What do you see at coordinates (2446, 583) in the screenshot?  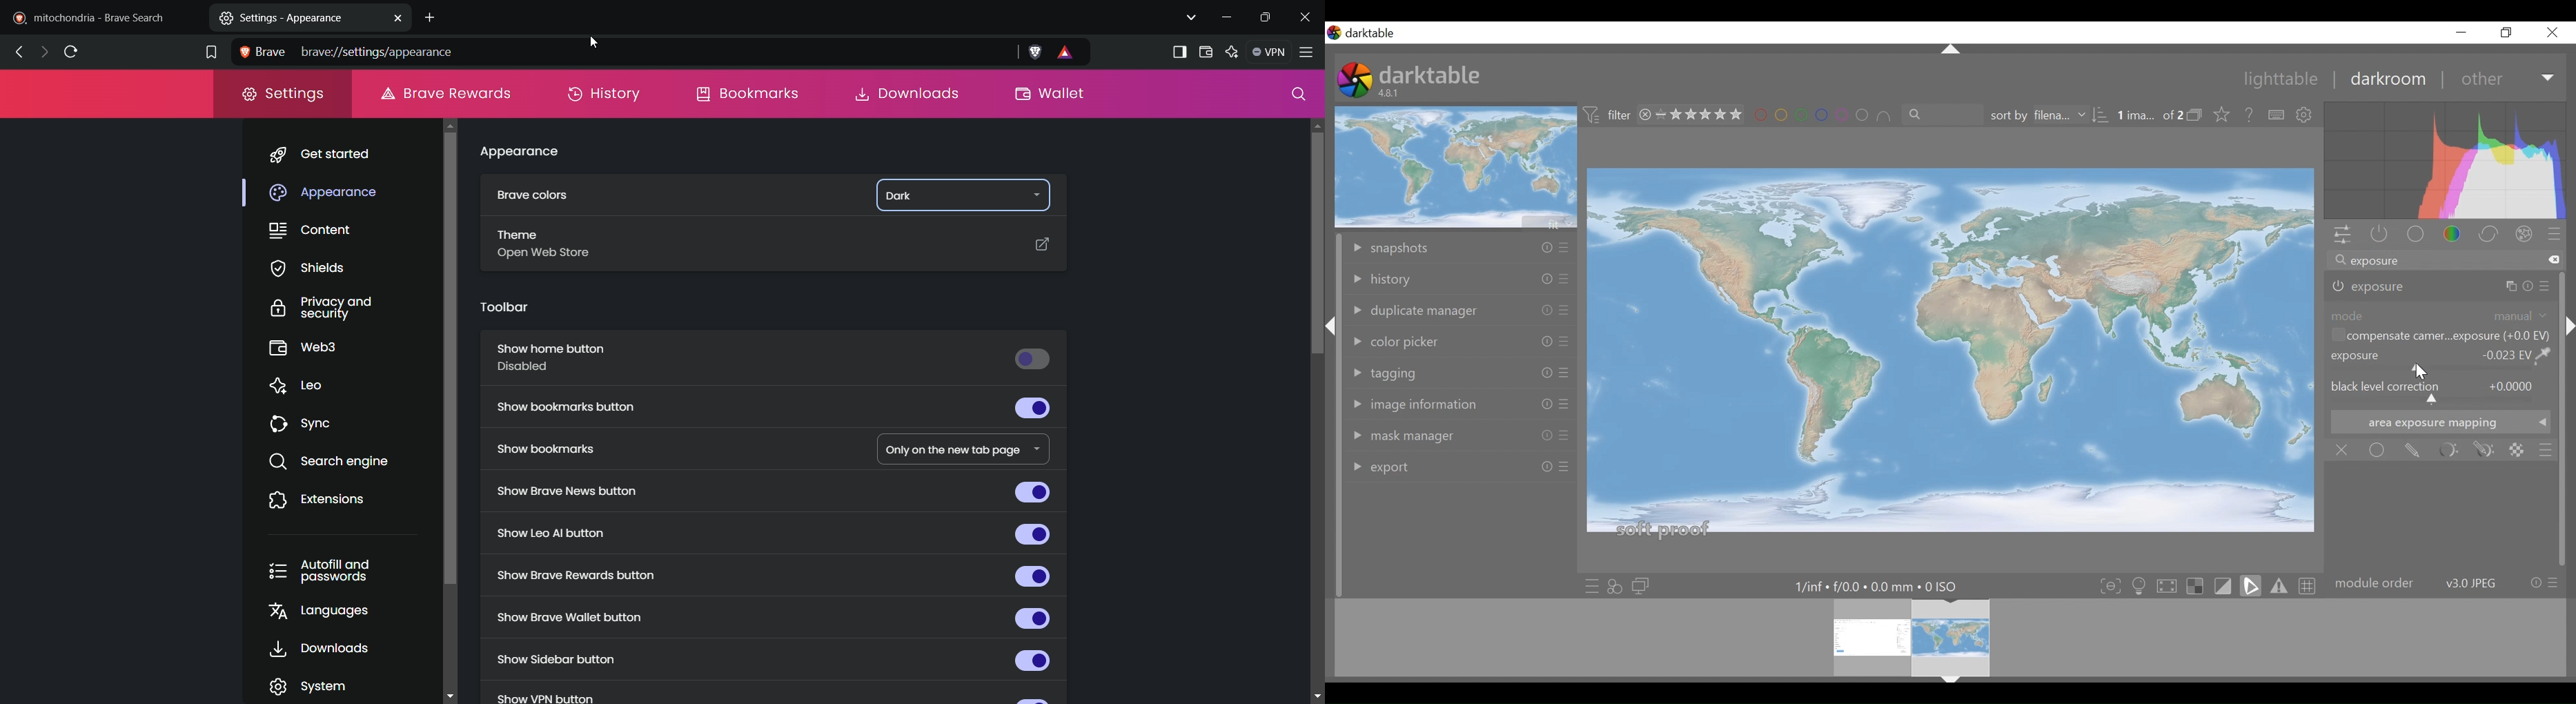 I see `module order` at bounding box center [2446, 583].